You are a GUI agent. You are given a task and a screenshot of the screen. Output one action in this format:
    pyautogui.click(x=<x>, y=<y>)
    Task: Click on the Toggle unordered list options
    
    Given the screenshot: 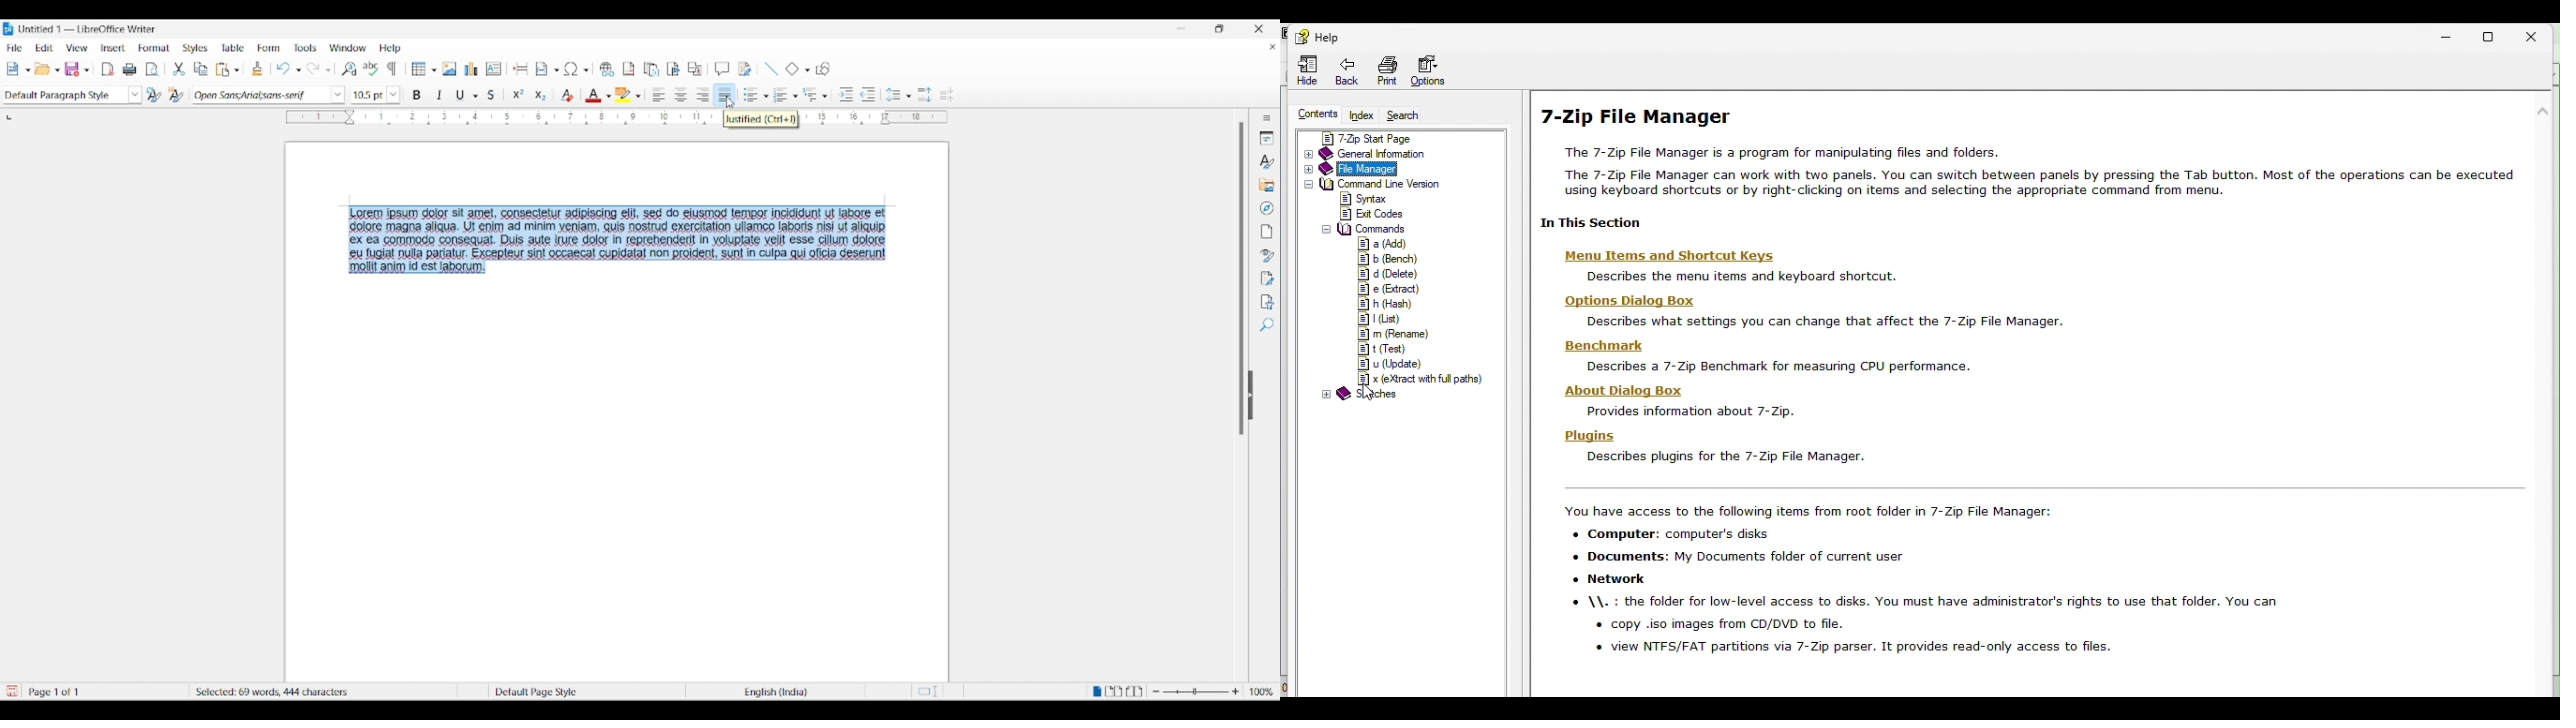 What is the action you would take?
    pyautogui.click(x=765, y=97)
    